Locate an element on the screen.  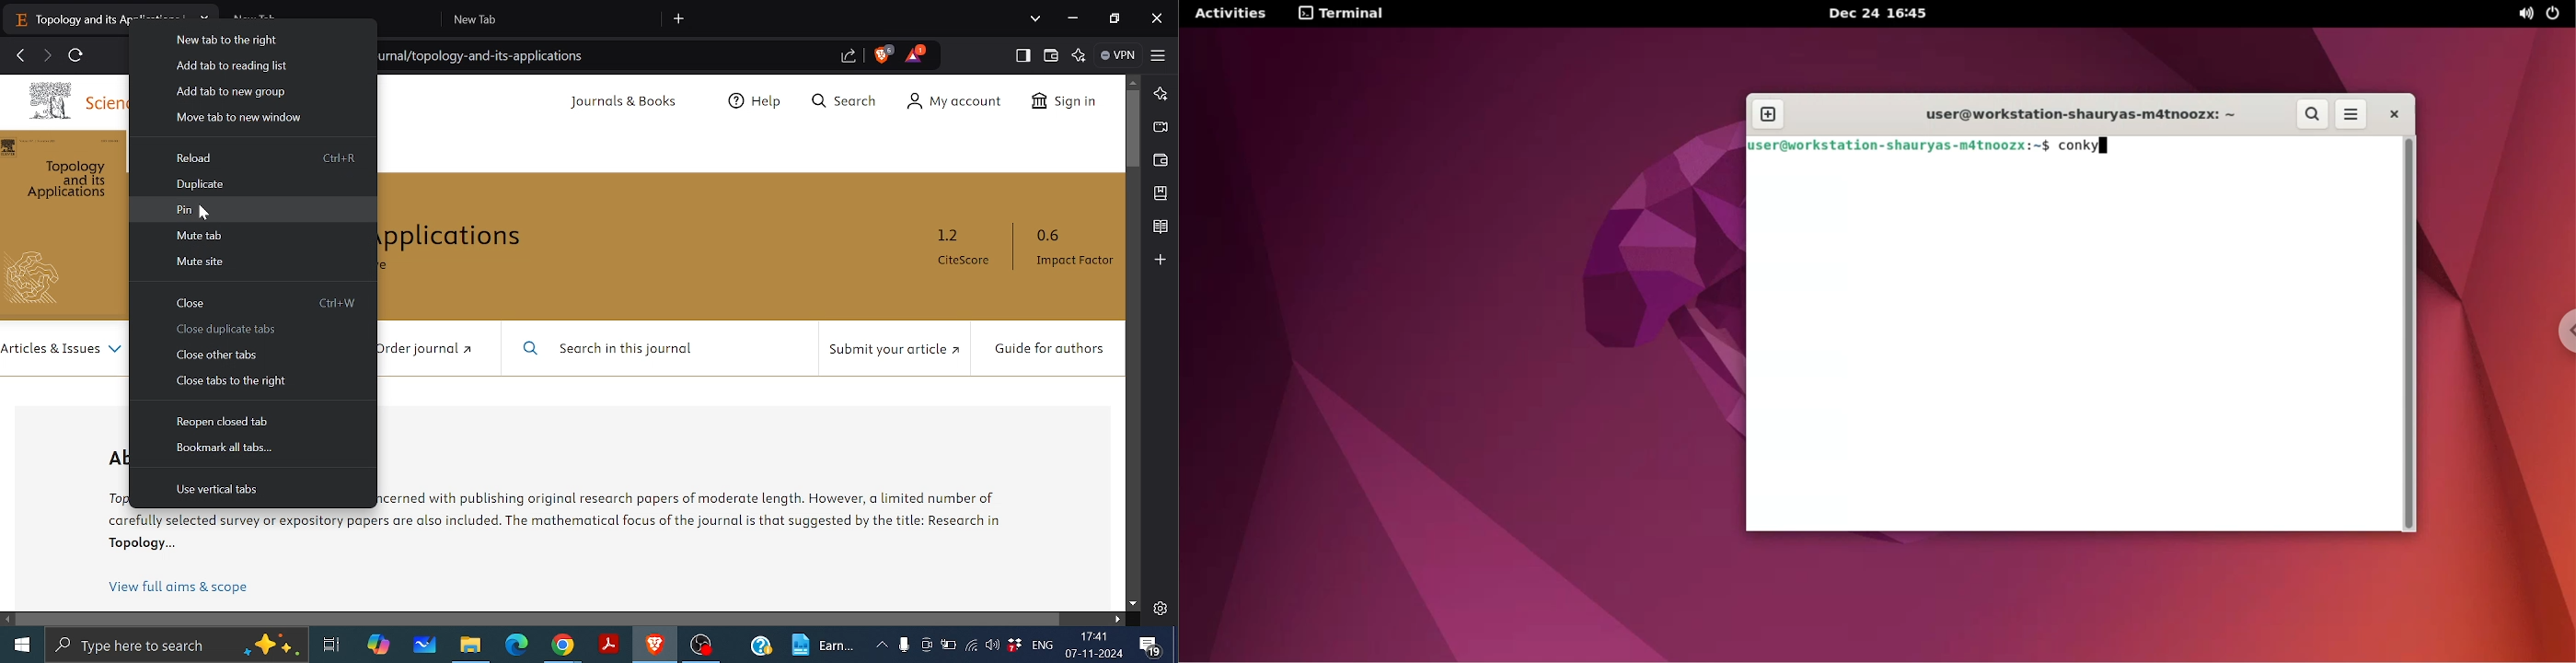
Search tab is located at coordinates (1035, 19).